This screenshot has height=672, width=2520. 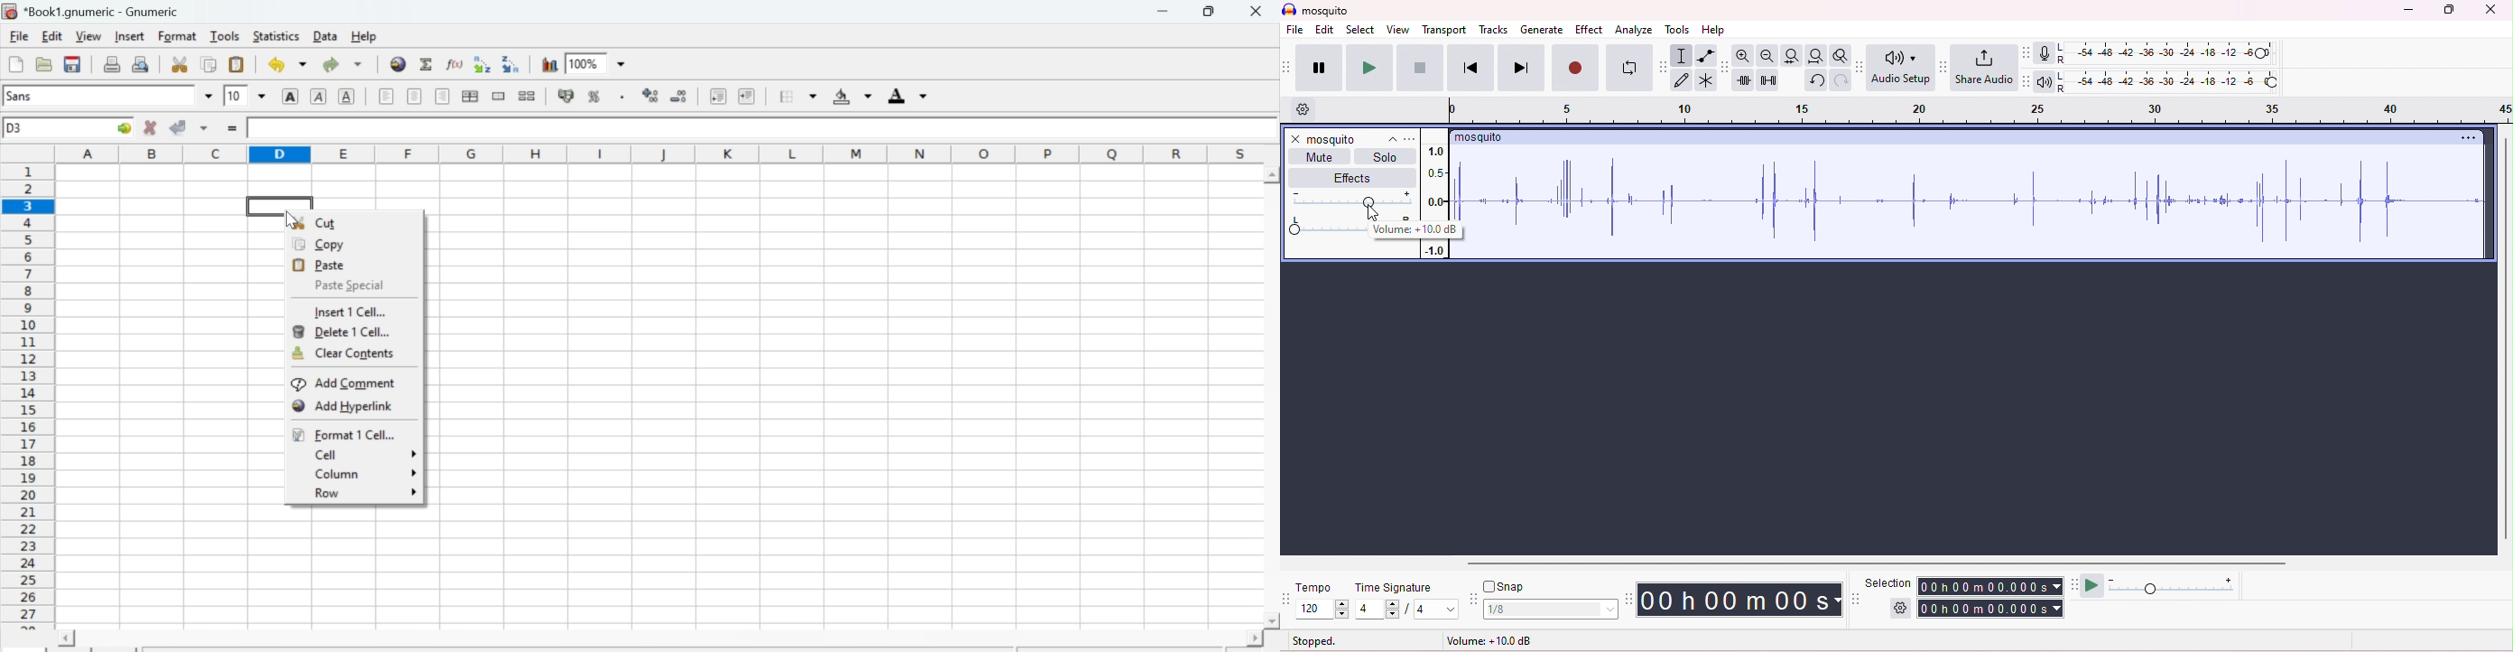 I want to click on maximize, so click(x=2448, y=10).